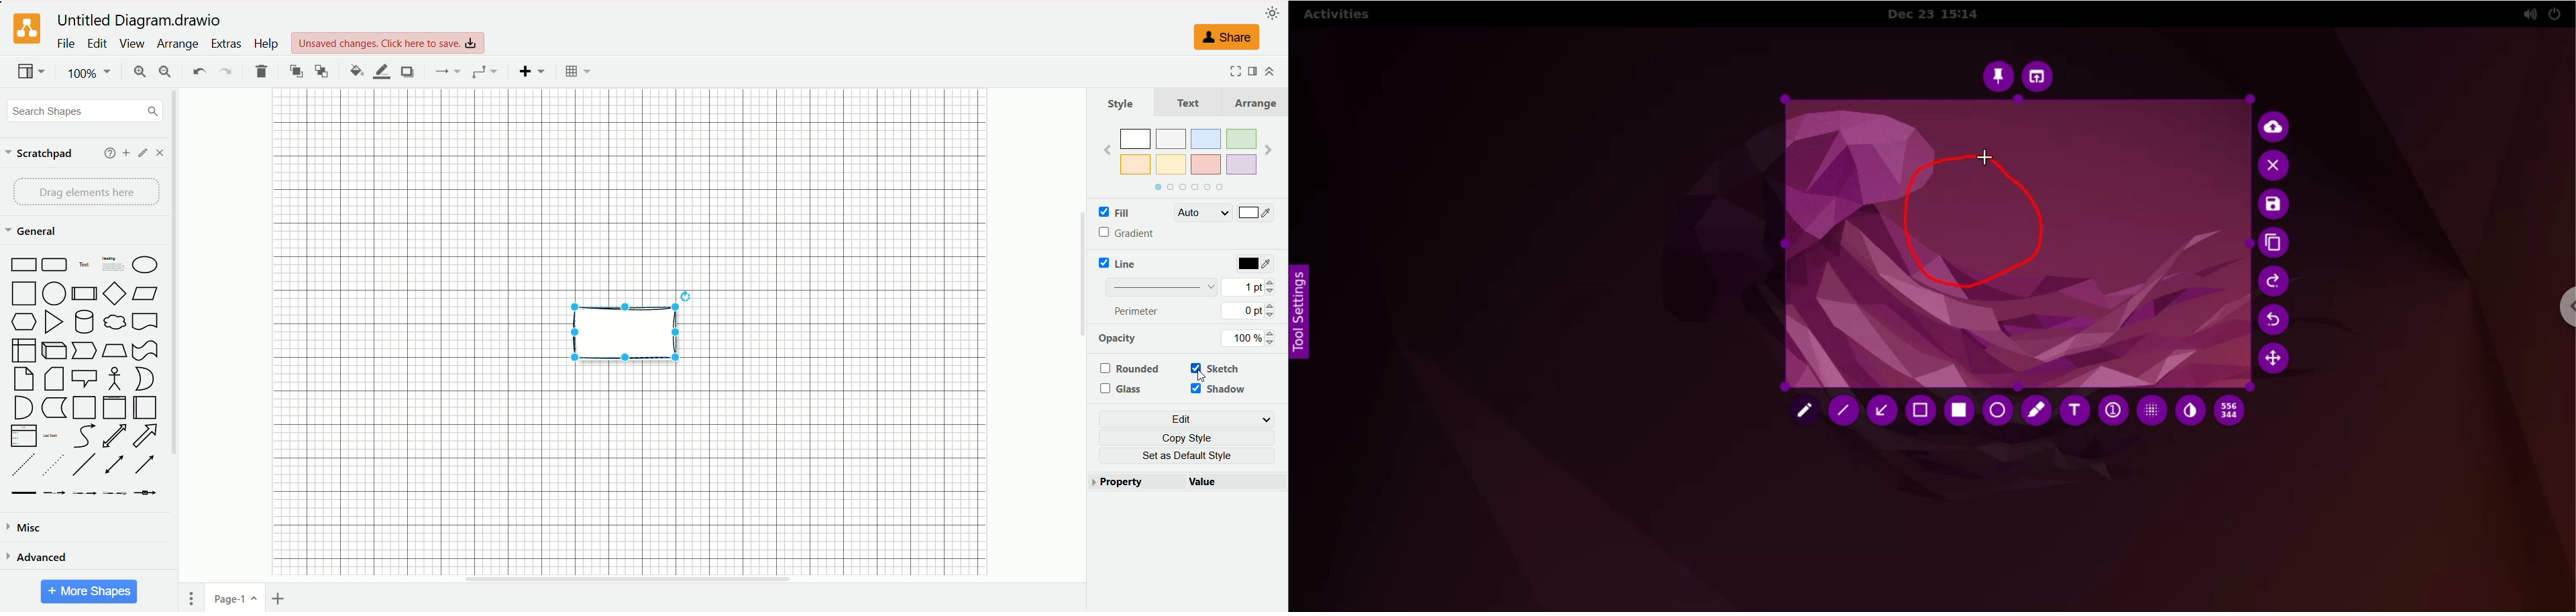 This screenshot has width=2576, height=616. Describe the element at coordinates (84, 377) in the screenshot. I see `shapes` at that location.